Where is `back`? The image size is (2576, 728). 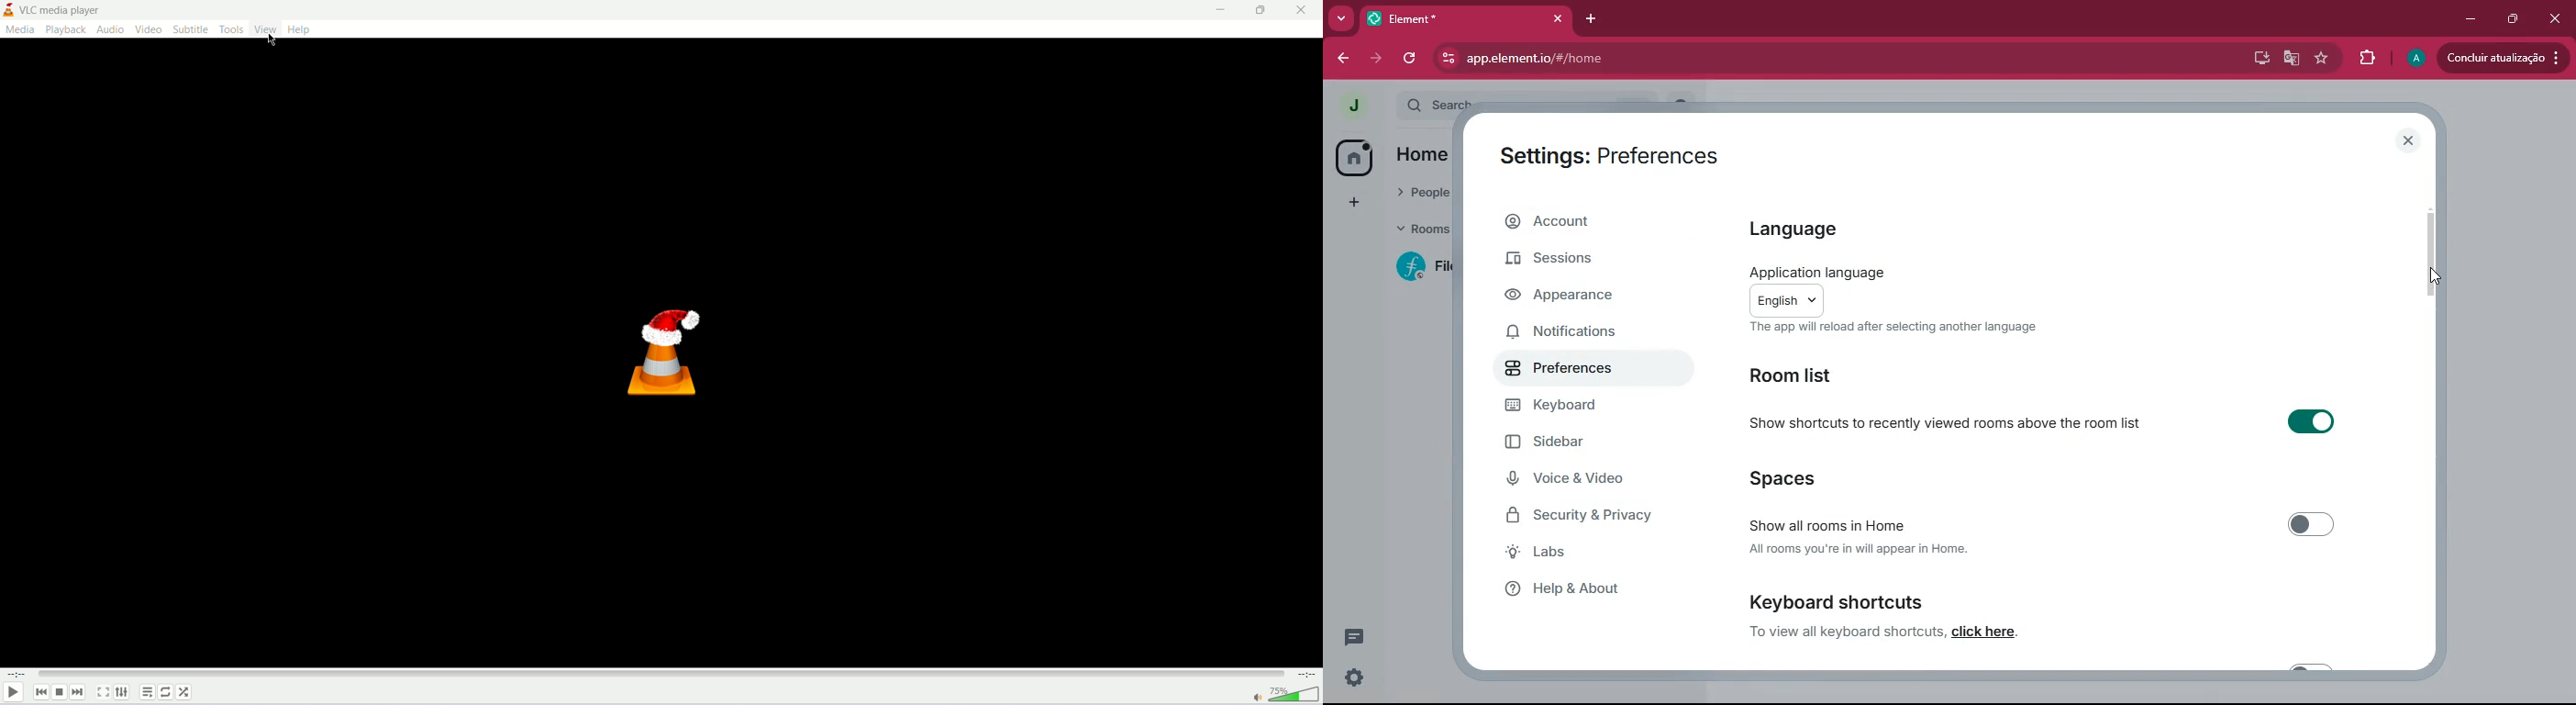 back is located at coordinates (1345, 59).